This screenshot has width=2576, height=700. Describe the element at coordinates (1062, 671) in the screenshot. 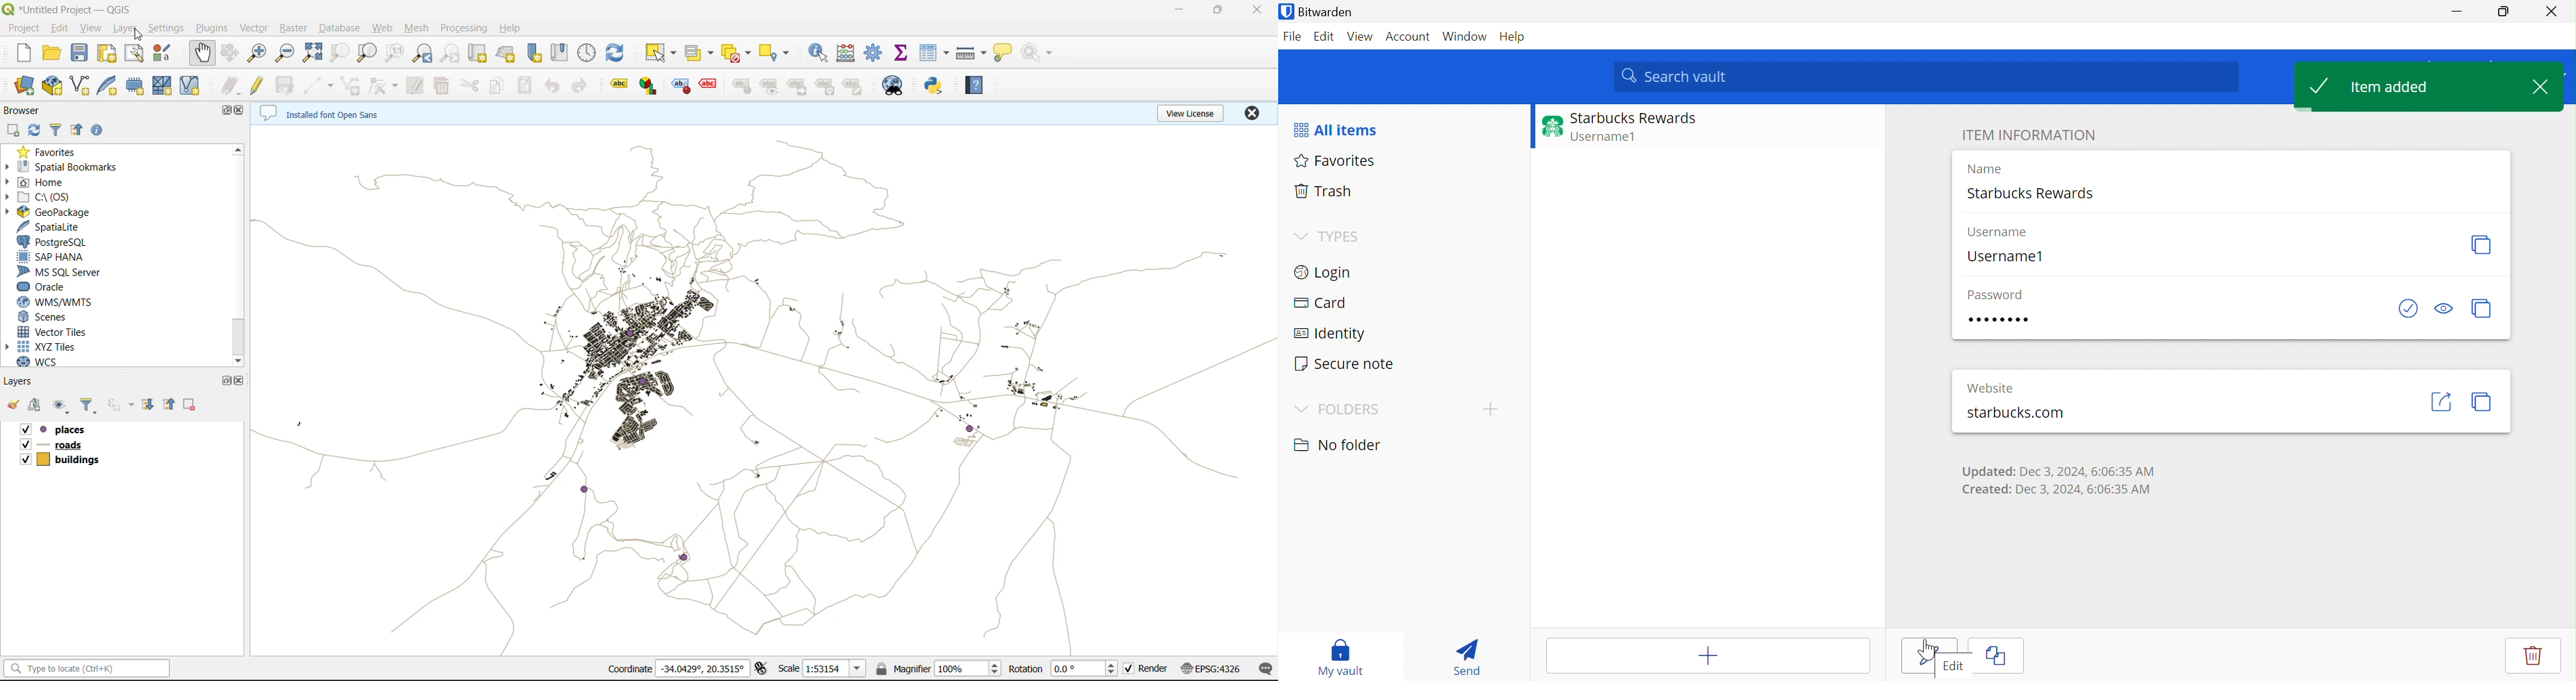

I see `rotation` at that location.